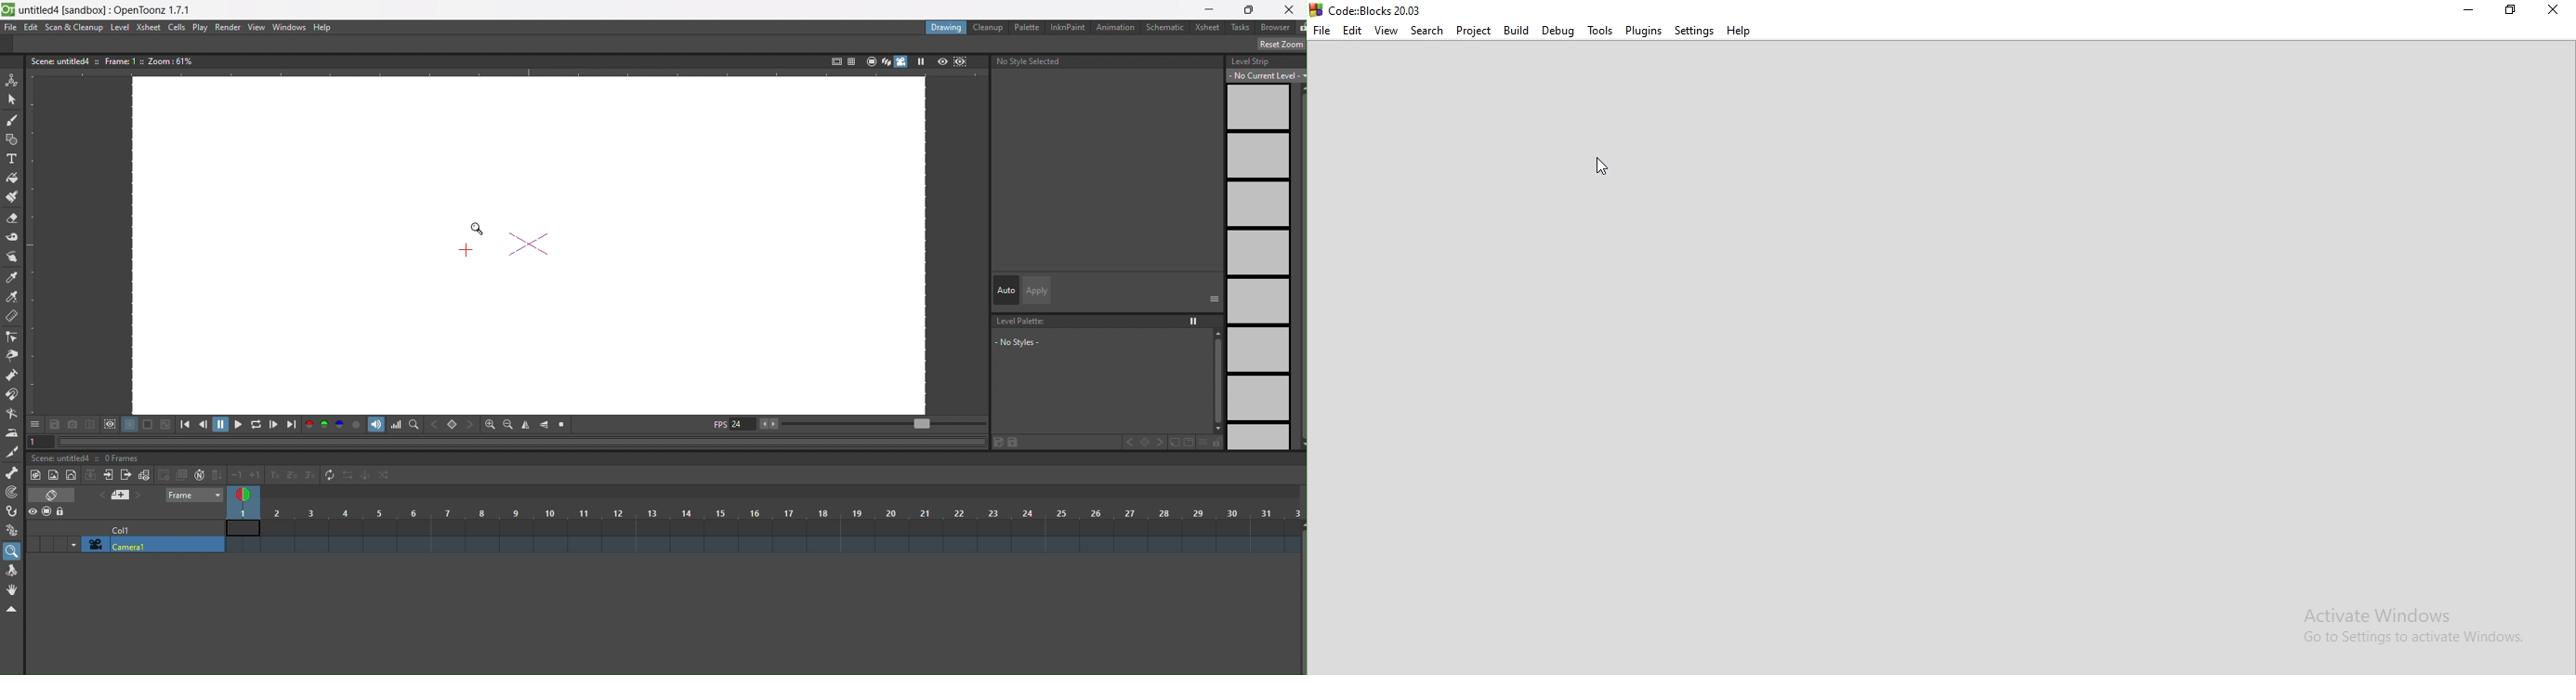 The width and height of the screenshot is (2576, 700). I want to click on raster toonz level, so click(34, 475).